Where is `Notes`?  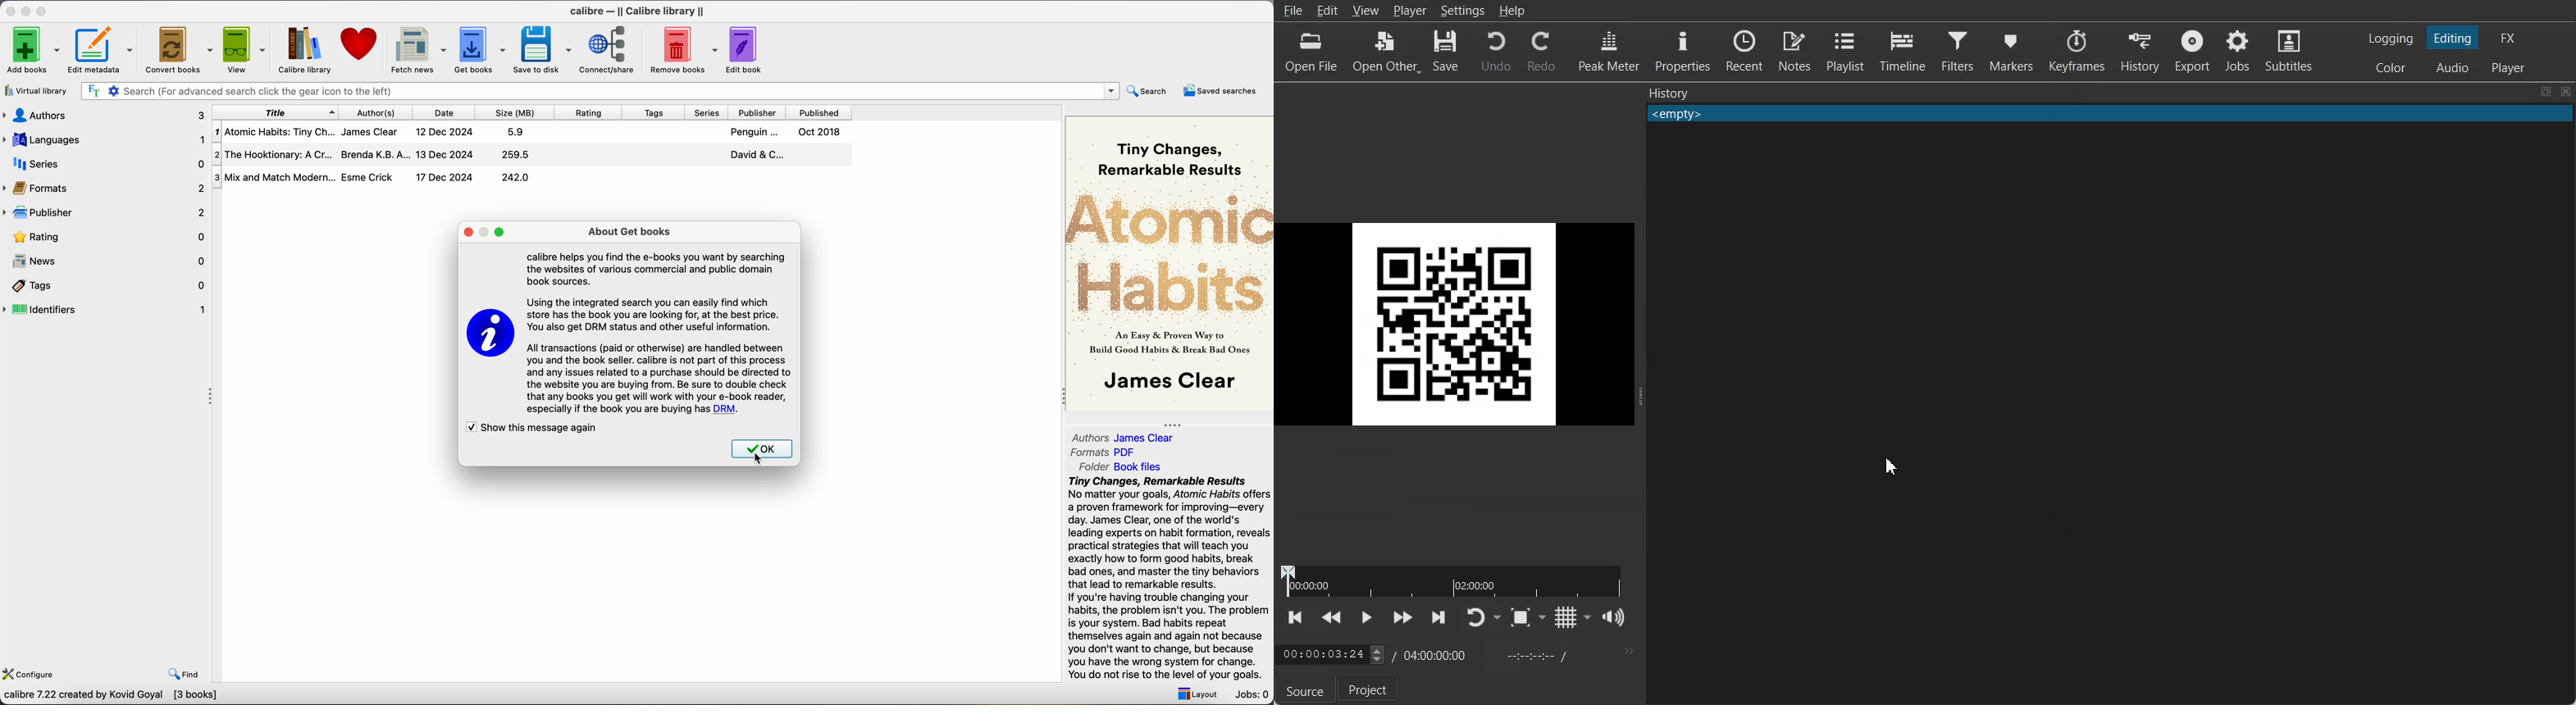
Notes is located at coordinates (1794, 50).